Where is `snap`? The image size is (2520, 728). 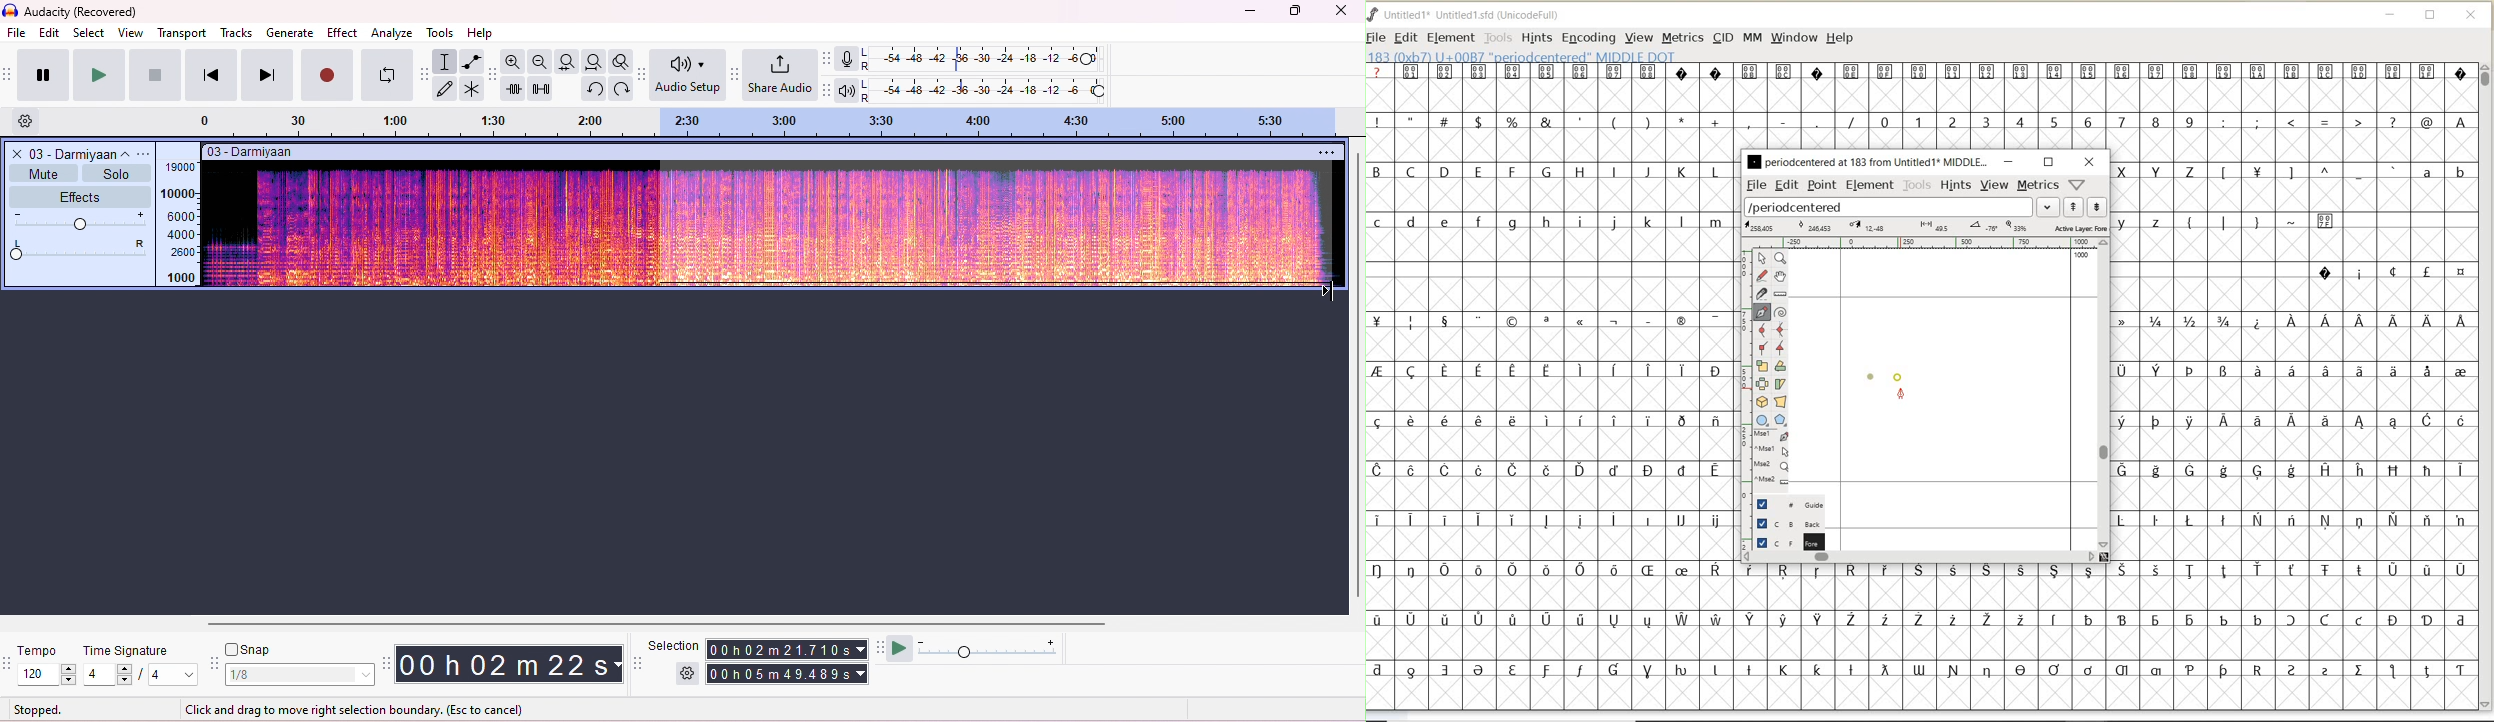
snap is located at coordinates (250, 651).